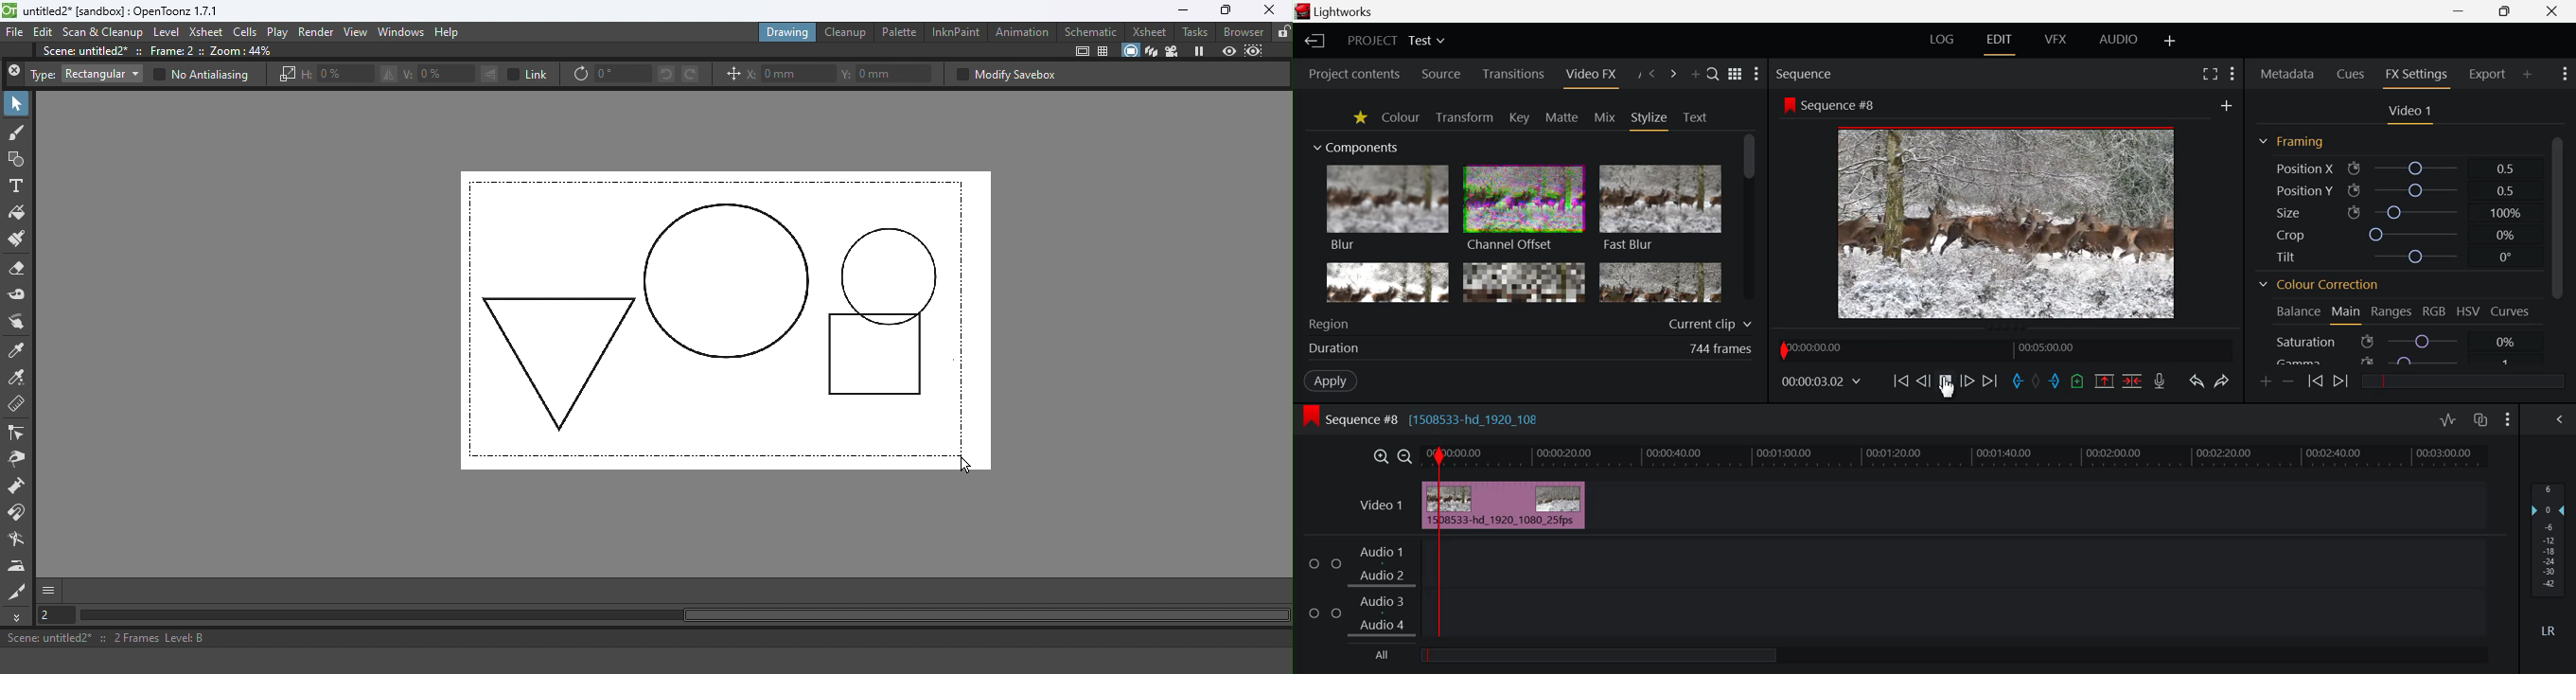 The width and height of the screenshot is (2576, 700). Describe the element at coordinates (2291, 144) in the screenshot. I see `Framing Section` at that location.